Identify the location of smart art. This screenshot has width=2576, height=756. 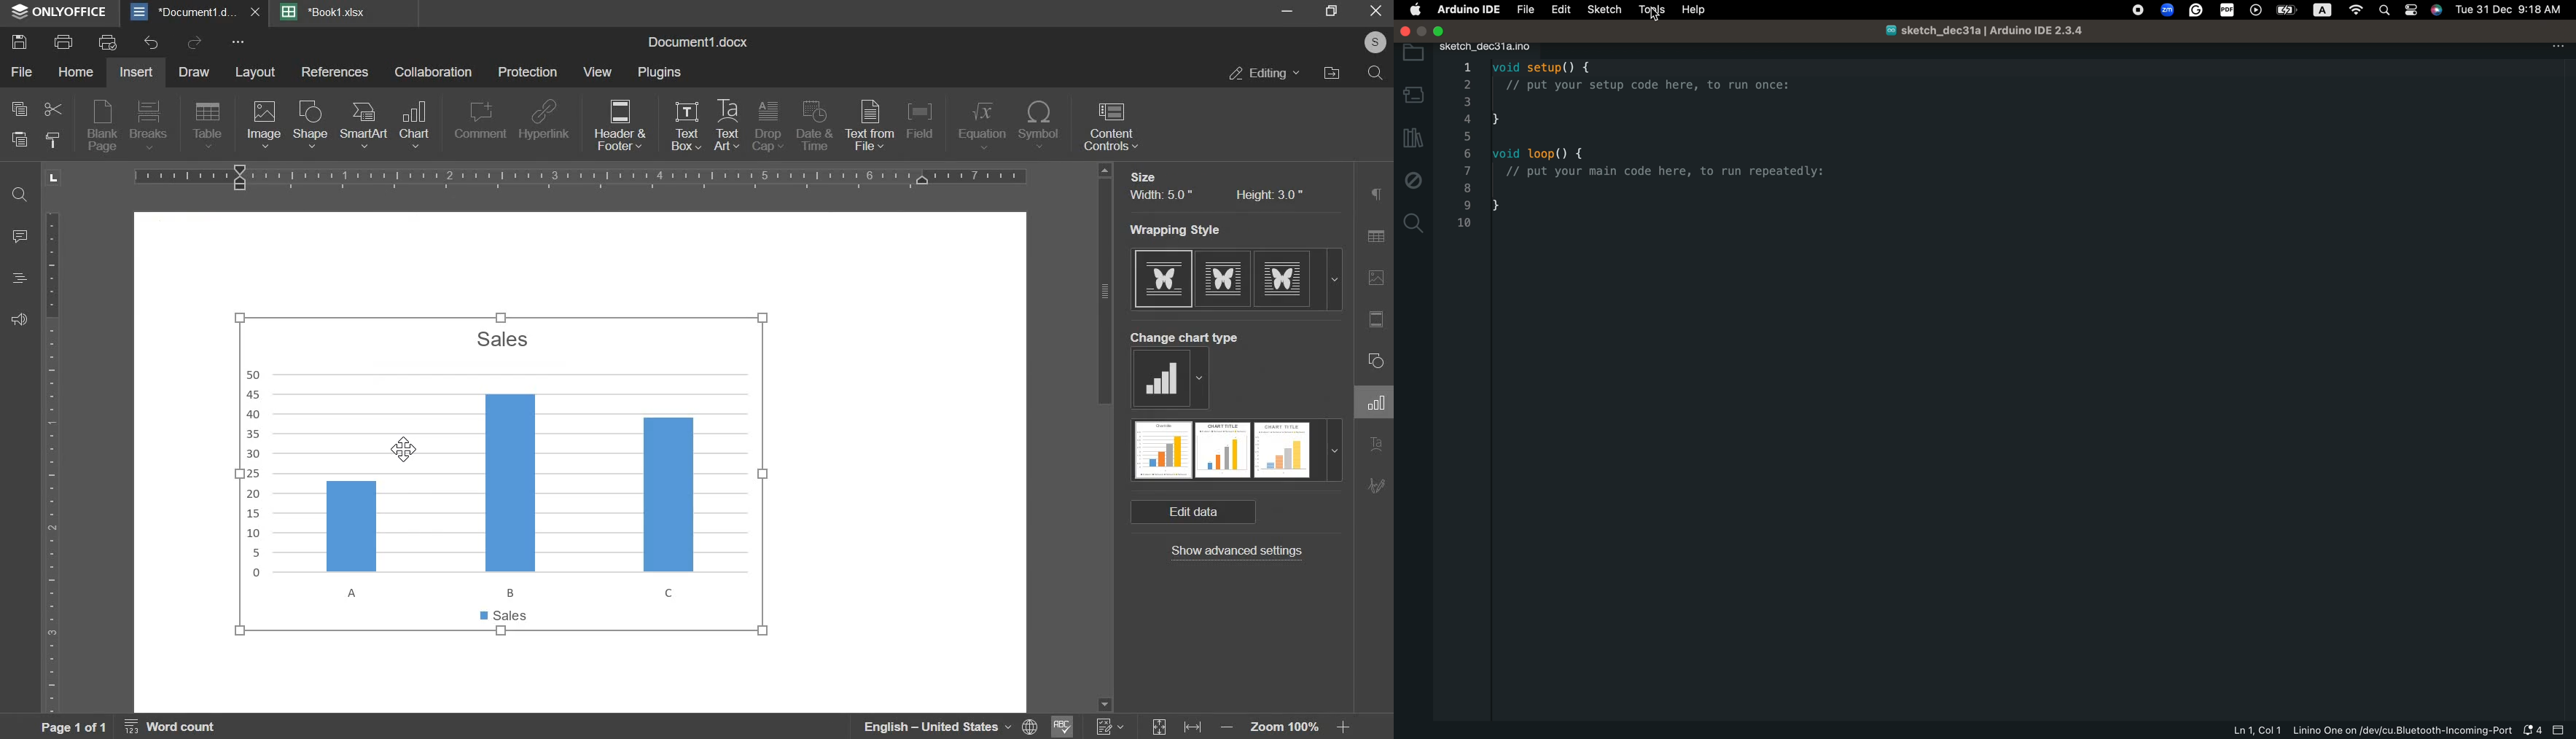
(363, 128).